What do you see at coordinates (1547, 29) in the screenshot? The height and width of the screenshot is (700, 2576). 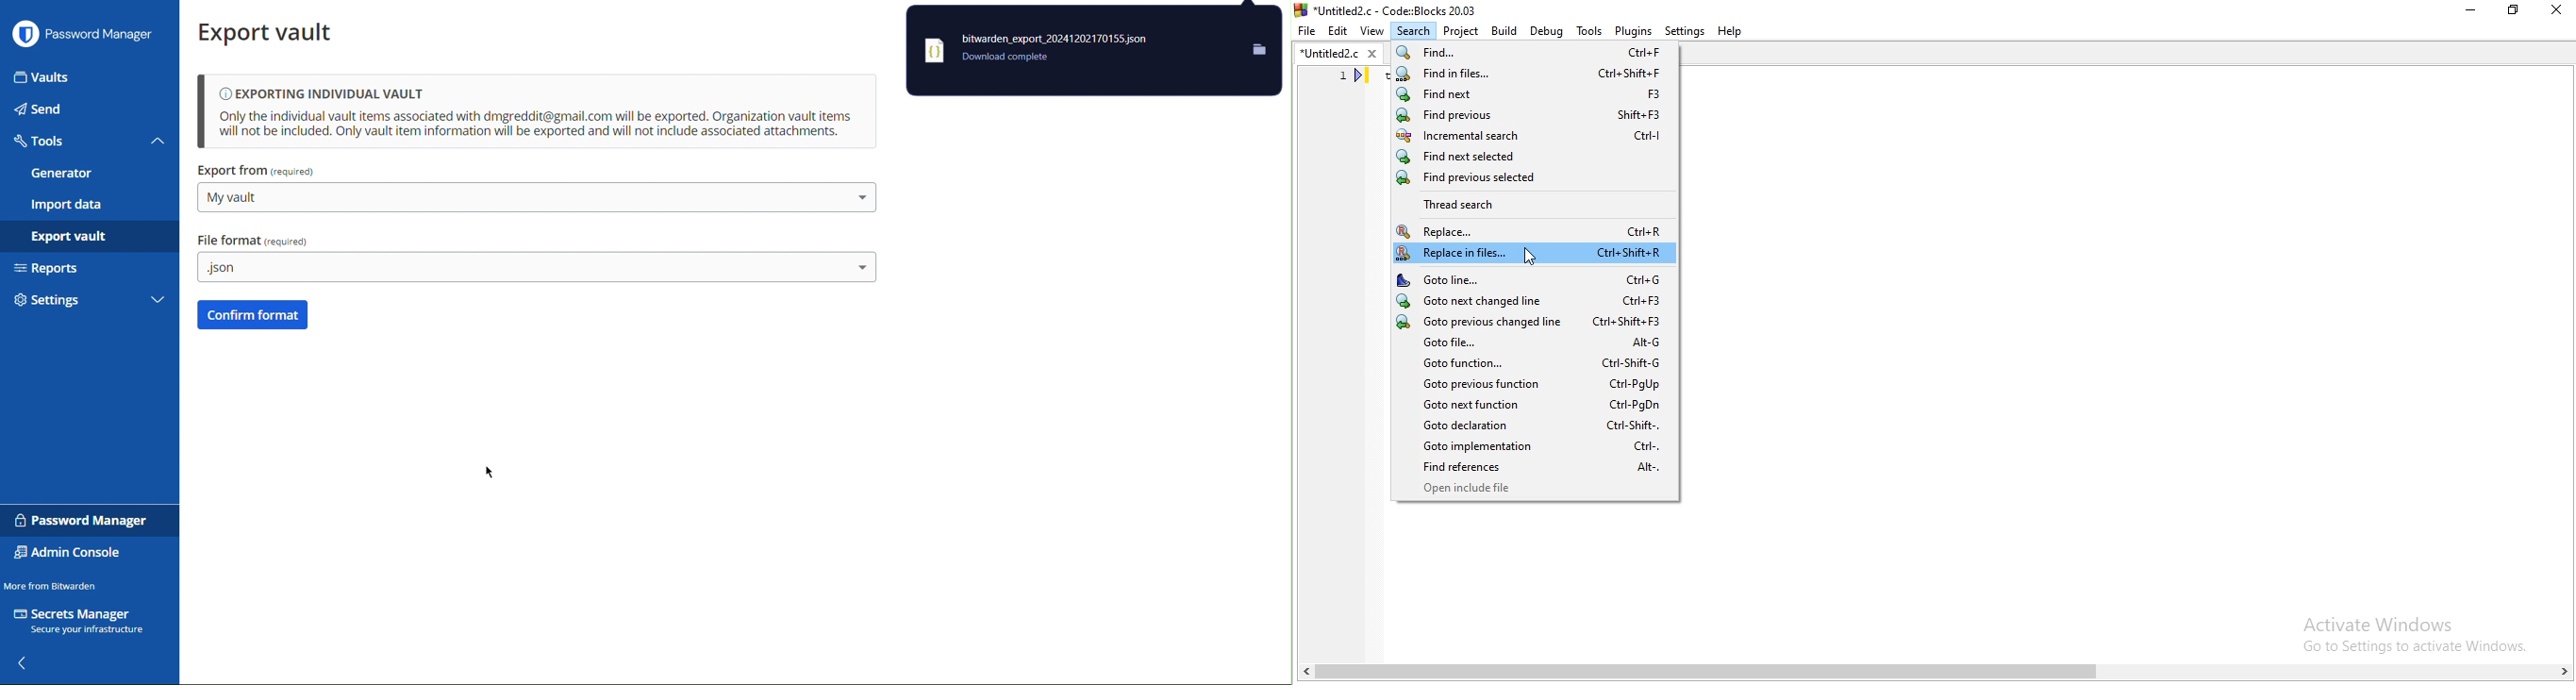 I see `Debug ` at bounding box center [1547, 29].